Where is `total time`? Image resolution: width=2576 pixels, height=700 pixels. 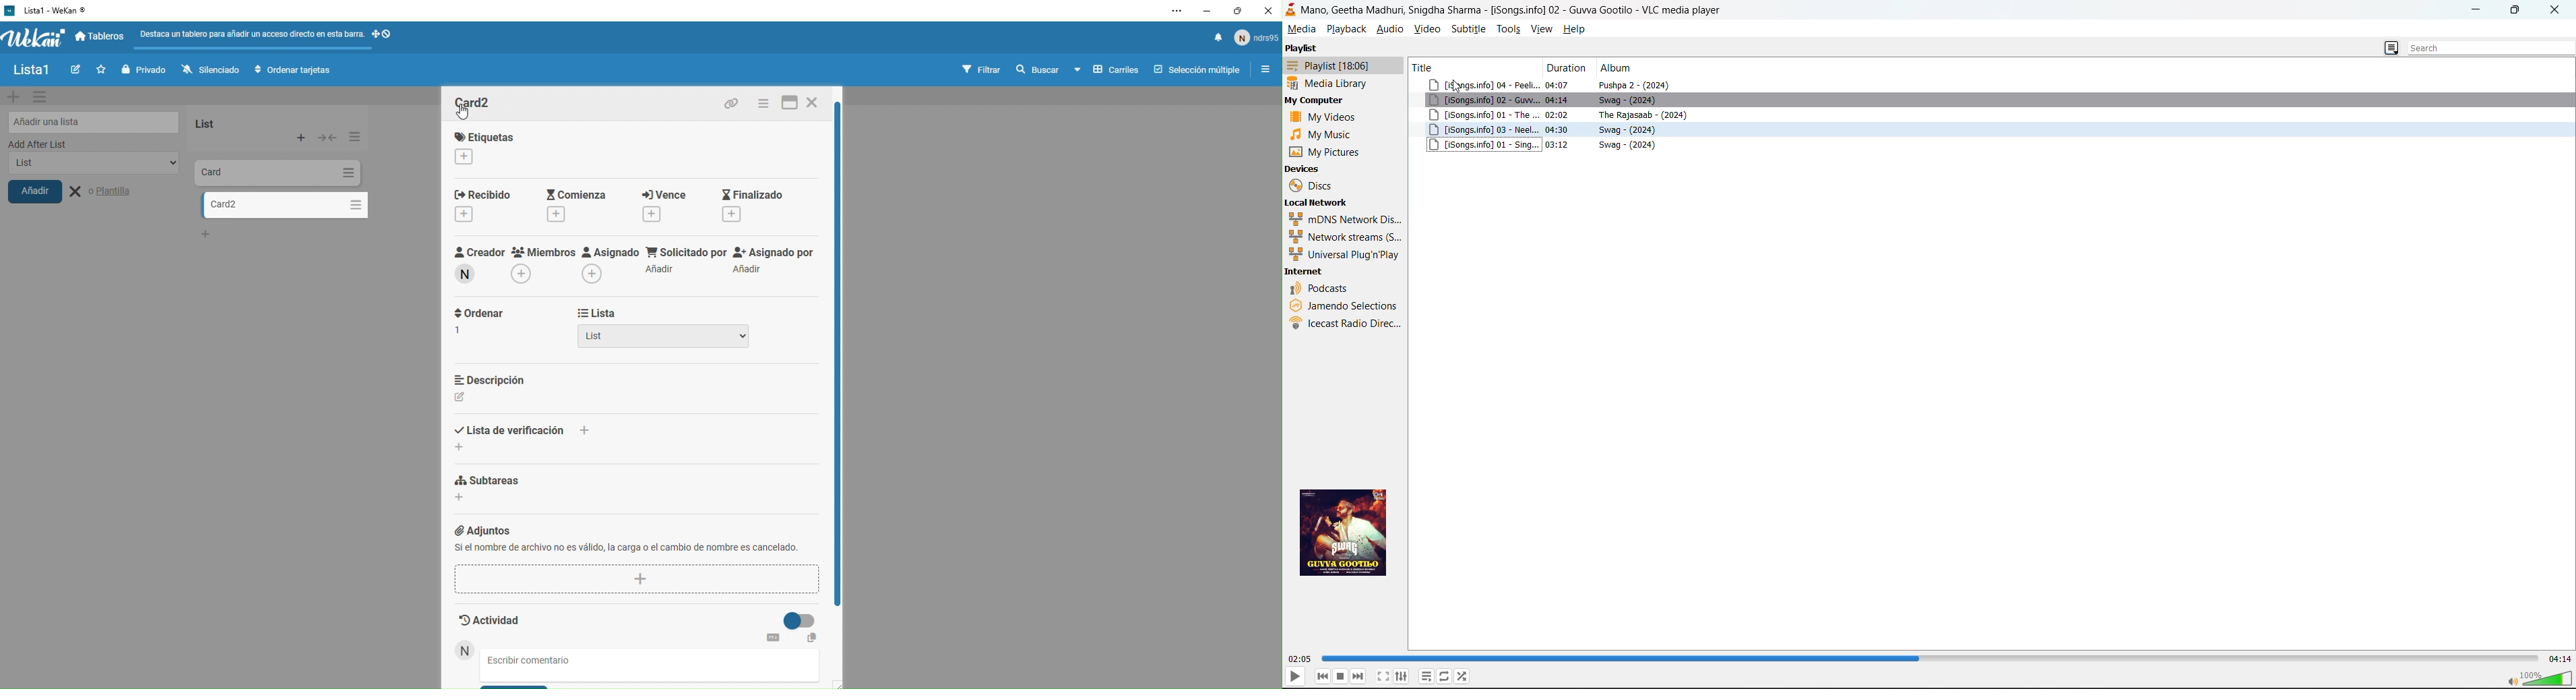 total time is located at coordinates (2560, 659).